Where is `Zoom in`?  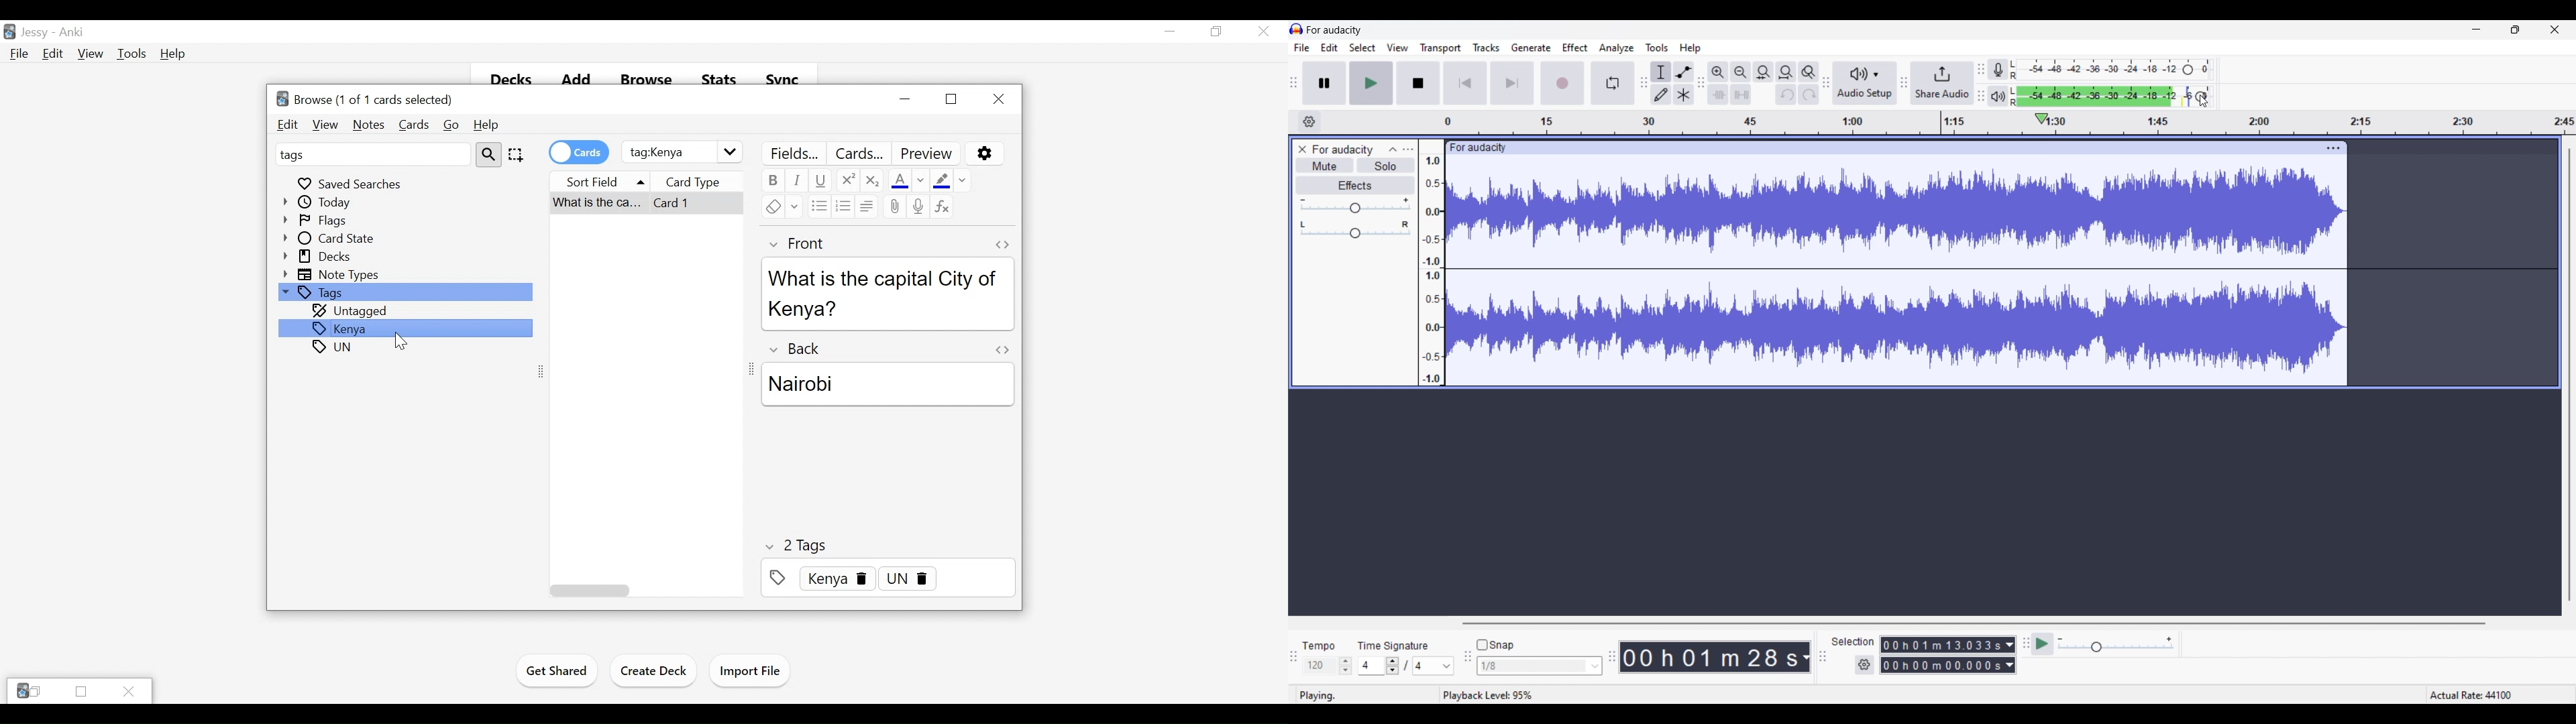 Zoom in is located at coordinates (1717, 72).